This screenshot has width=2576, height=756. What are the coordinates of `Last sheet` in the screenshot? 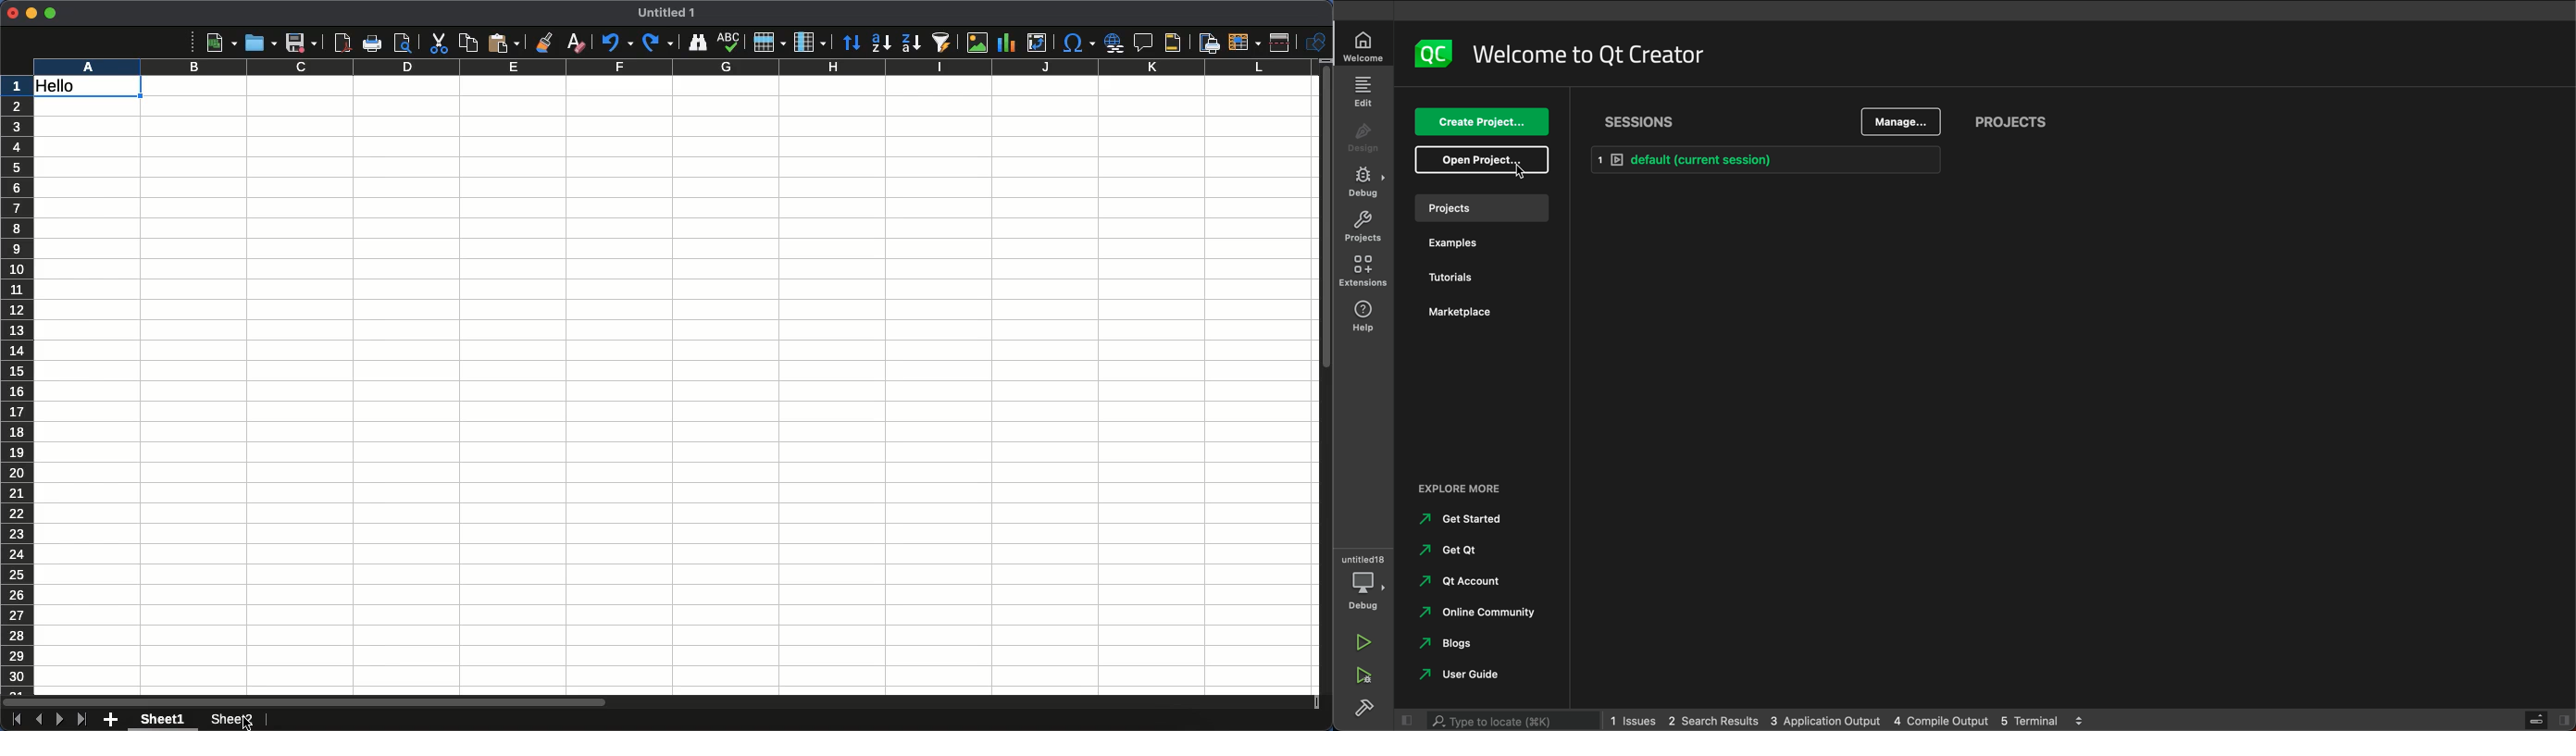 It's located at (81, 719).